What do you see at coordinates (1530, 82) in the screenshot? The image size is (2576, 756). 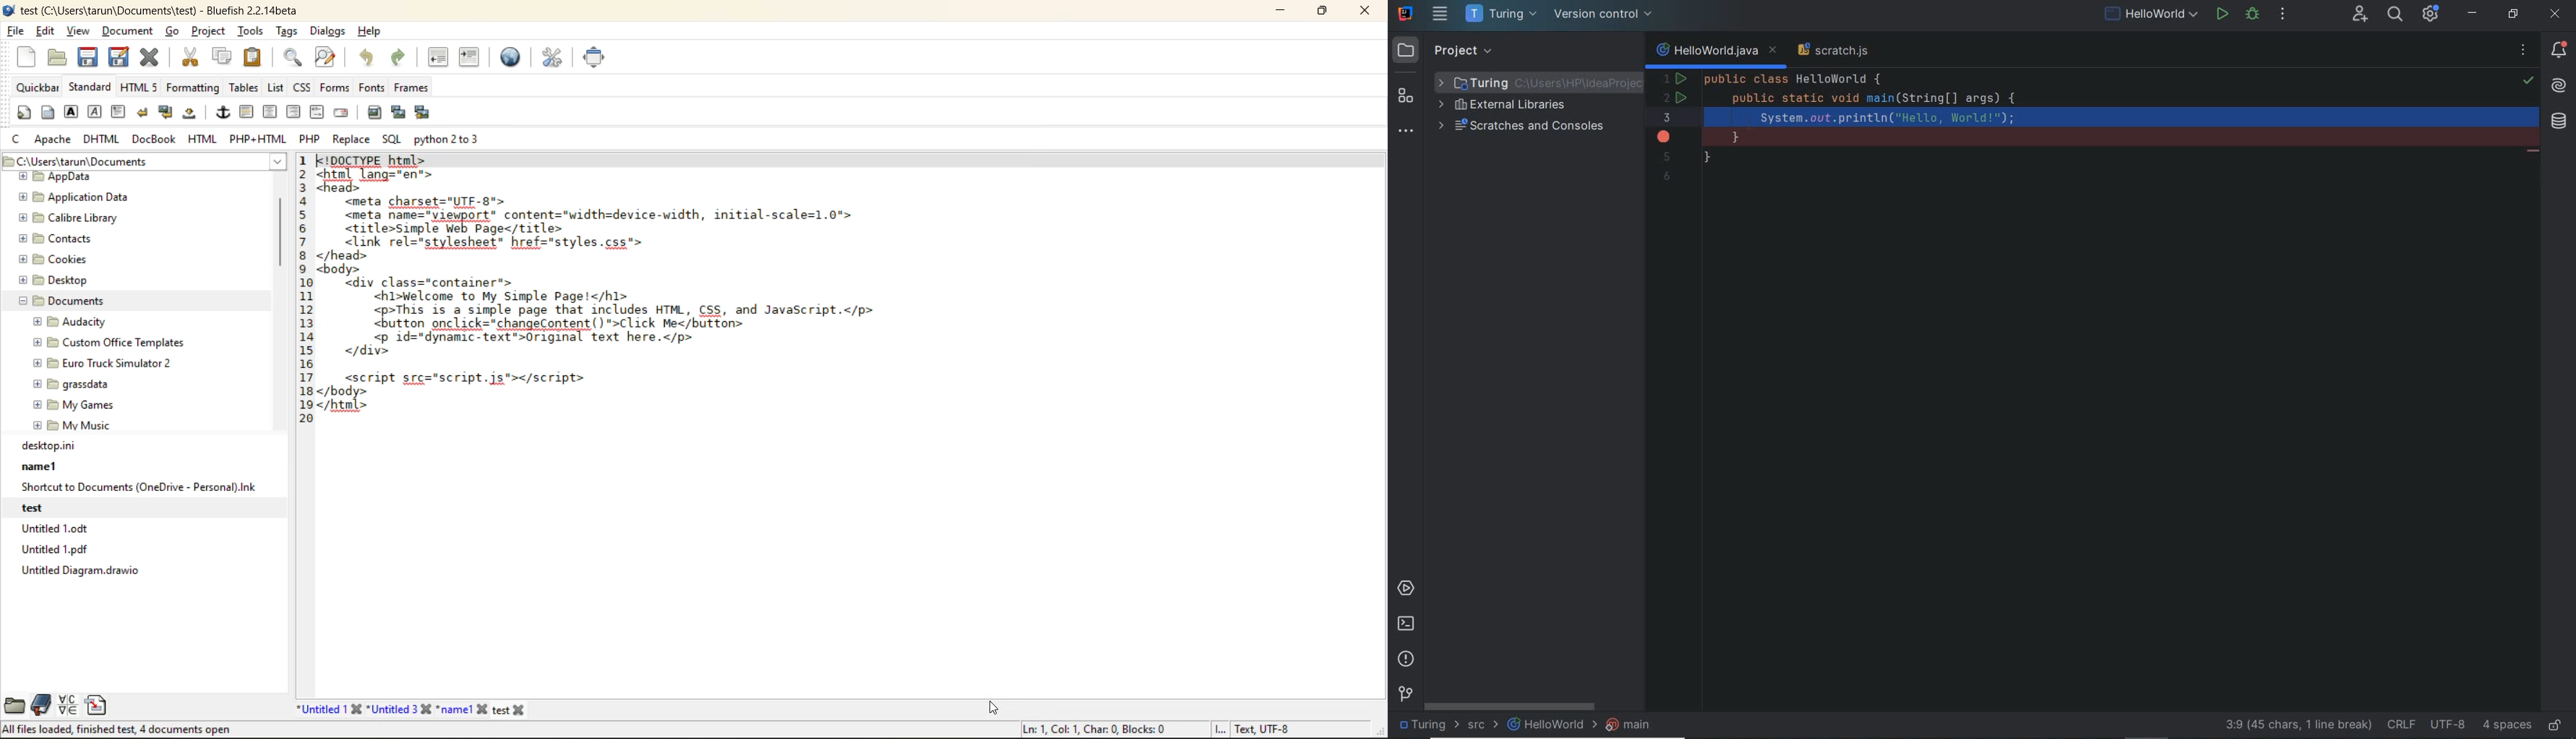 I see `project folder` at bounding box center [1530, 82].